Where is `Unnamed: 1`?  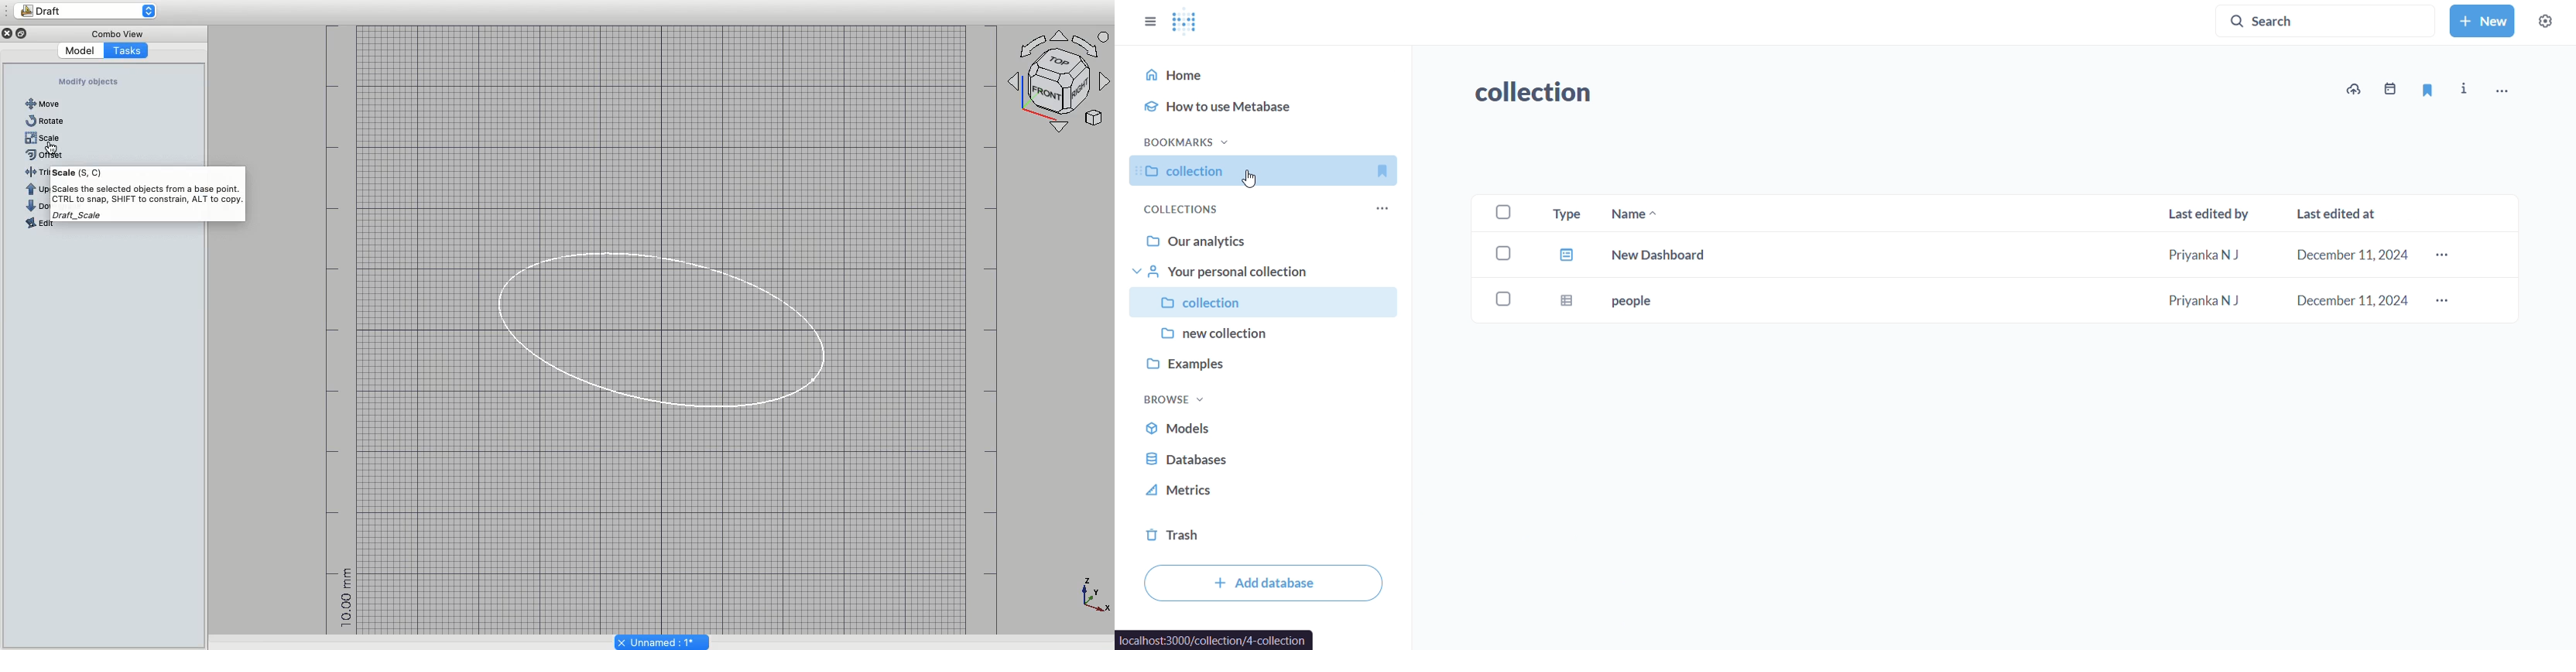
Unnamed: 1 is located at coordinates (663, 641).